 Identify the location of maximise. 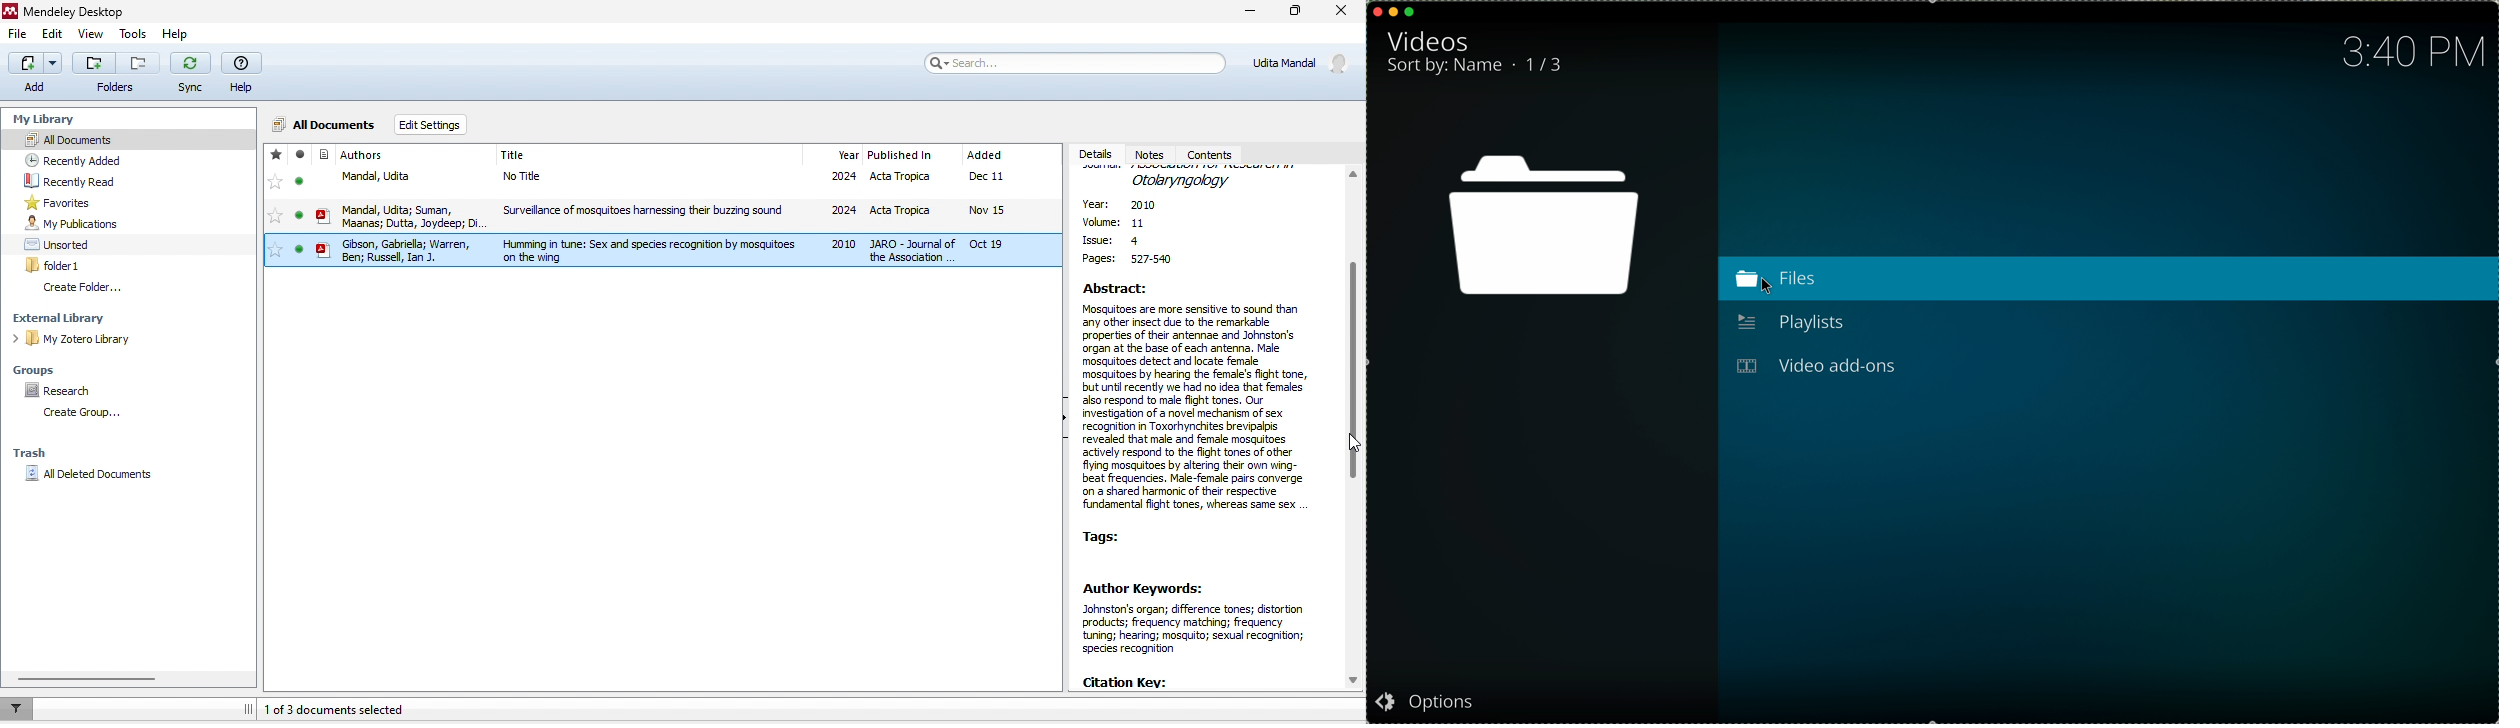
(1410, 12).